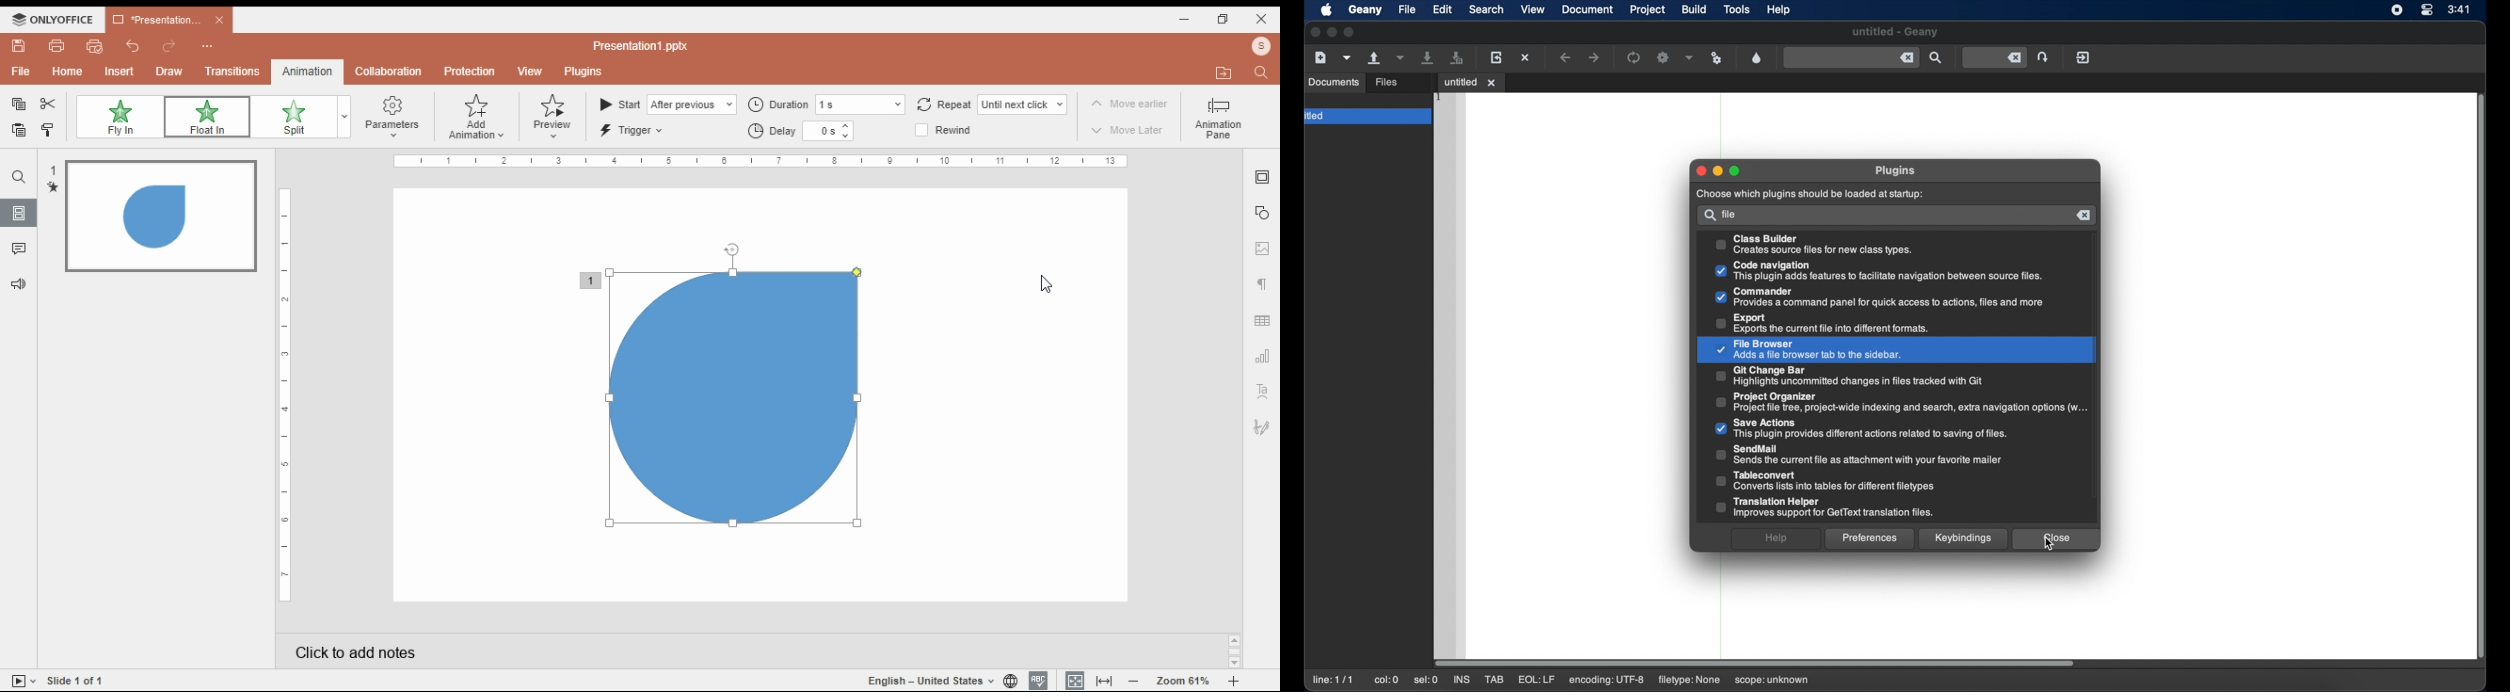  What do you see at coordinates (1426, 680) in the screenshot?
I see `sel: 0` at bounding box center [1426, 680].